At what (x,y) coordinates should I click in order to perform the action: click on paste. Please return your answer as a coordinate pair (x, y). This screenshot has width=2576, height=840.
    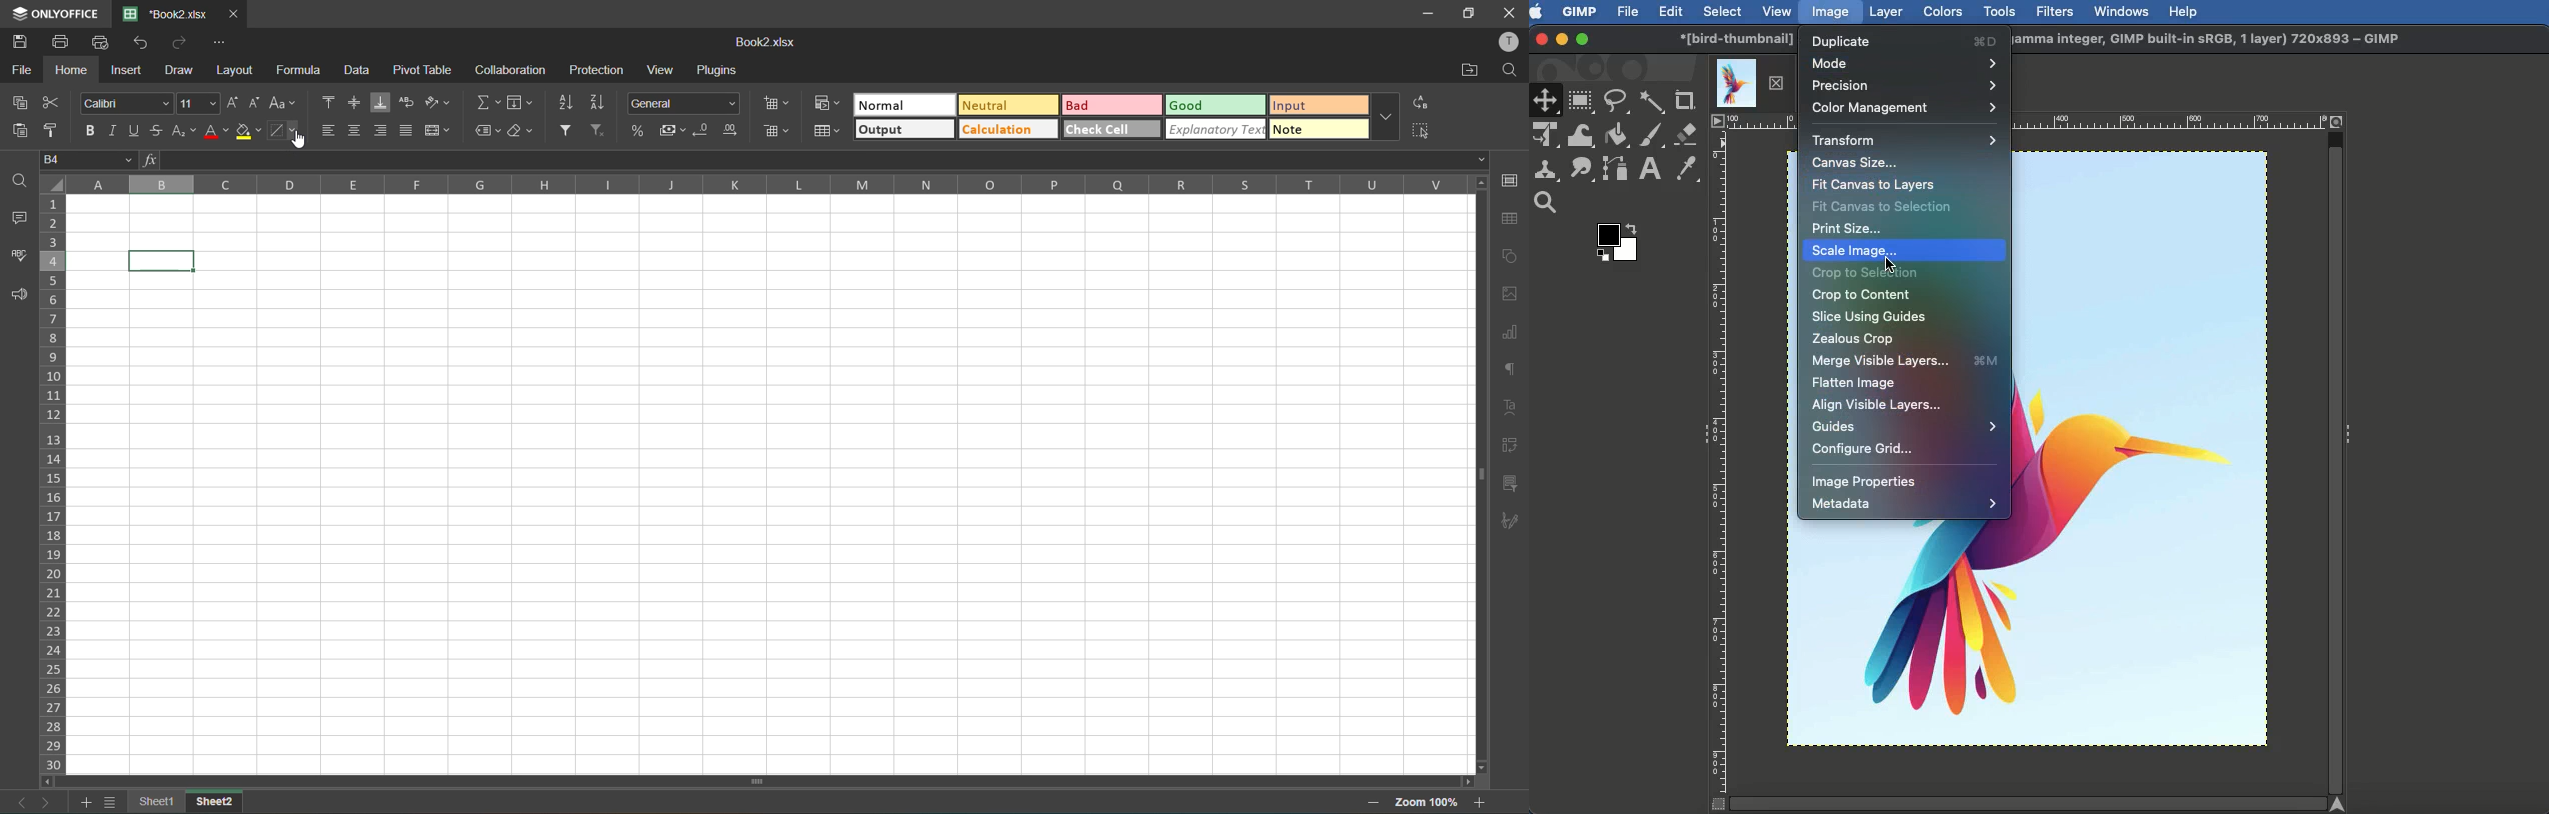
    Looking at the image, I should click on (25, 131).